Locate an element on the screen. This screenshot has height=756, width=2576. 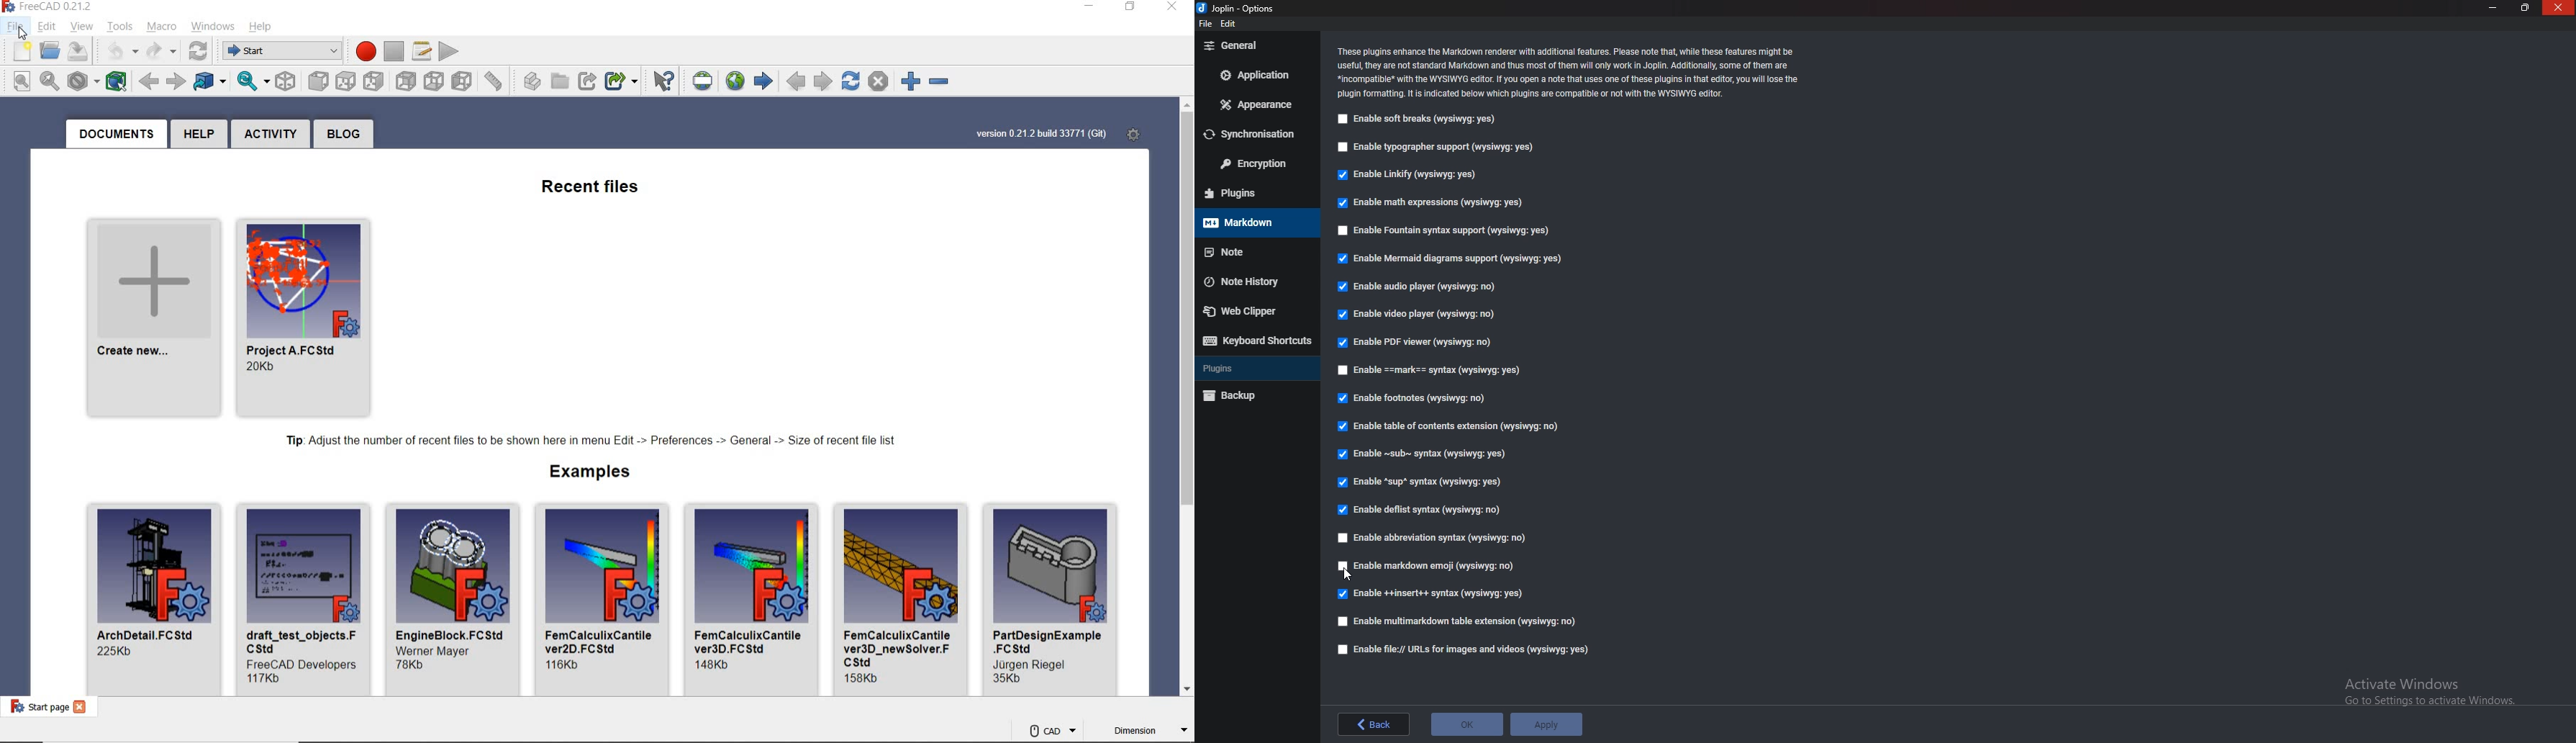
DIMENSION is located at coordinates (1150, 732).